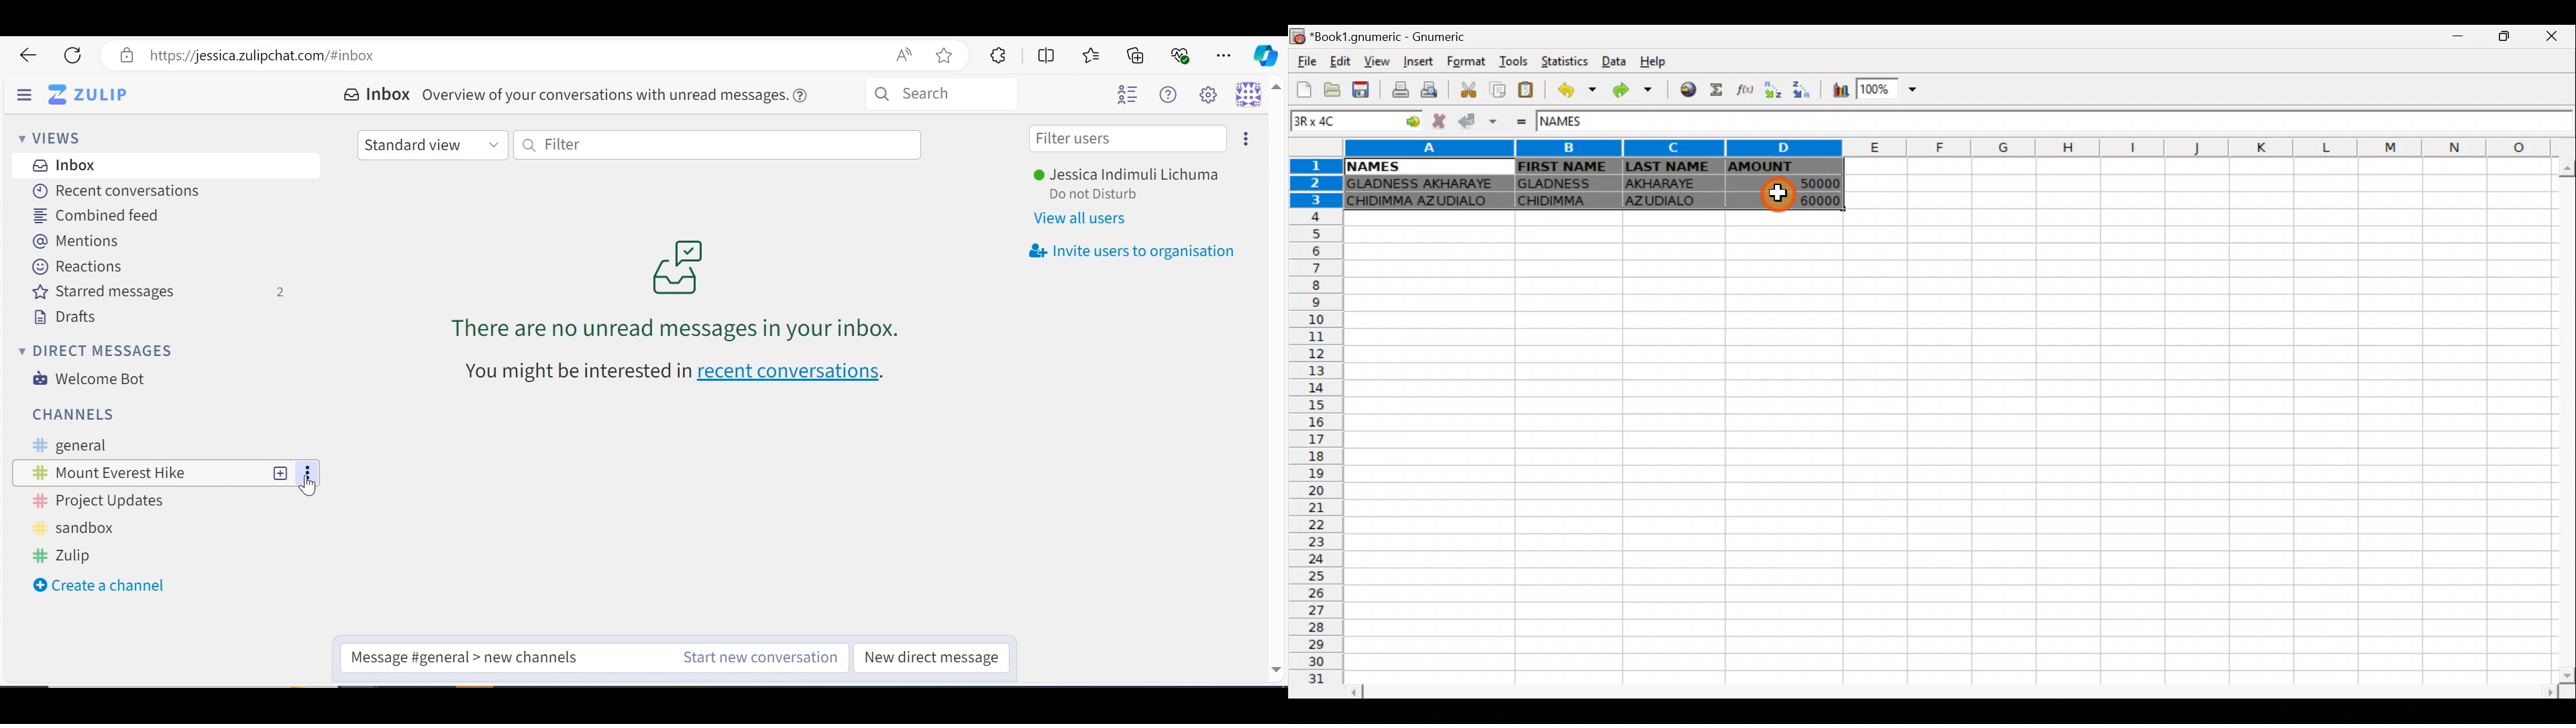 This screenshot has width=2576, height=728. I want to click on Create a new workbook, so click(1305, 89).